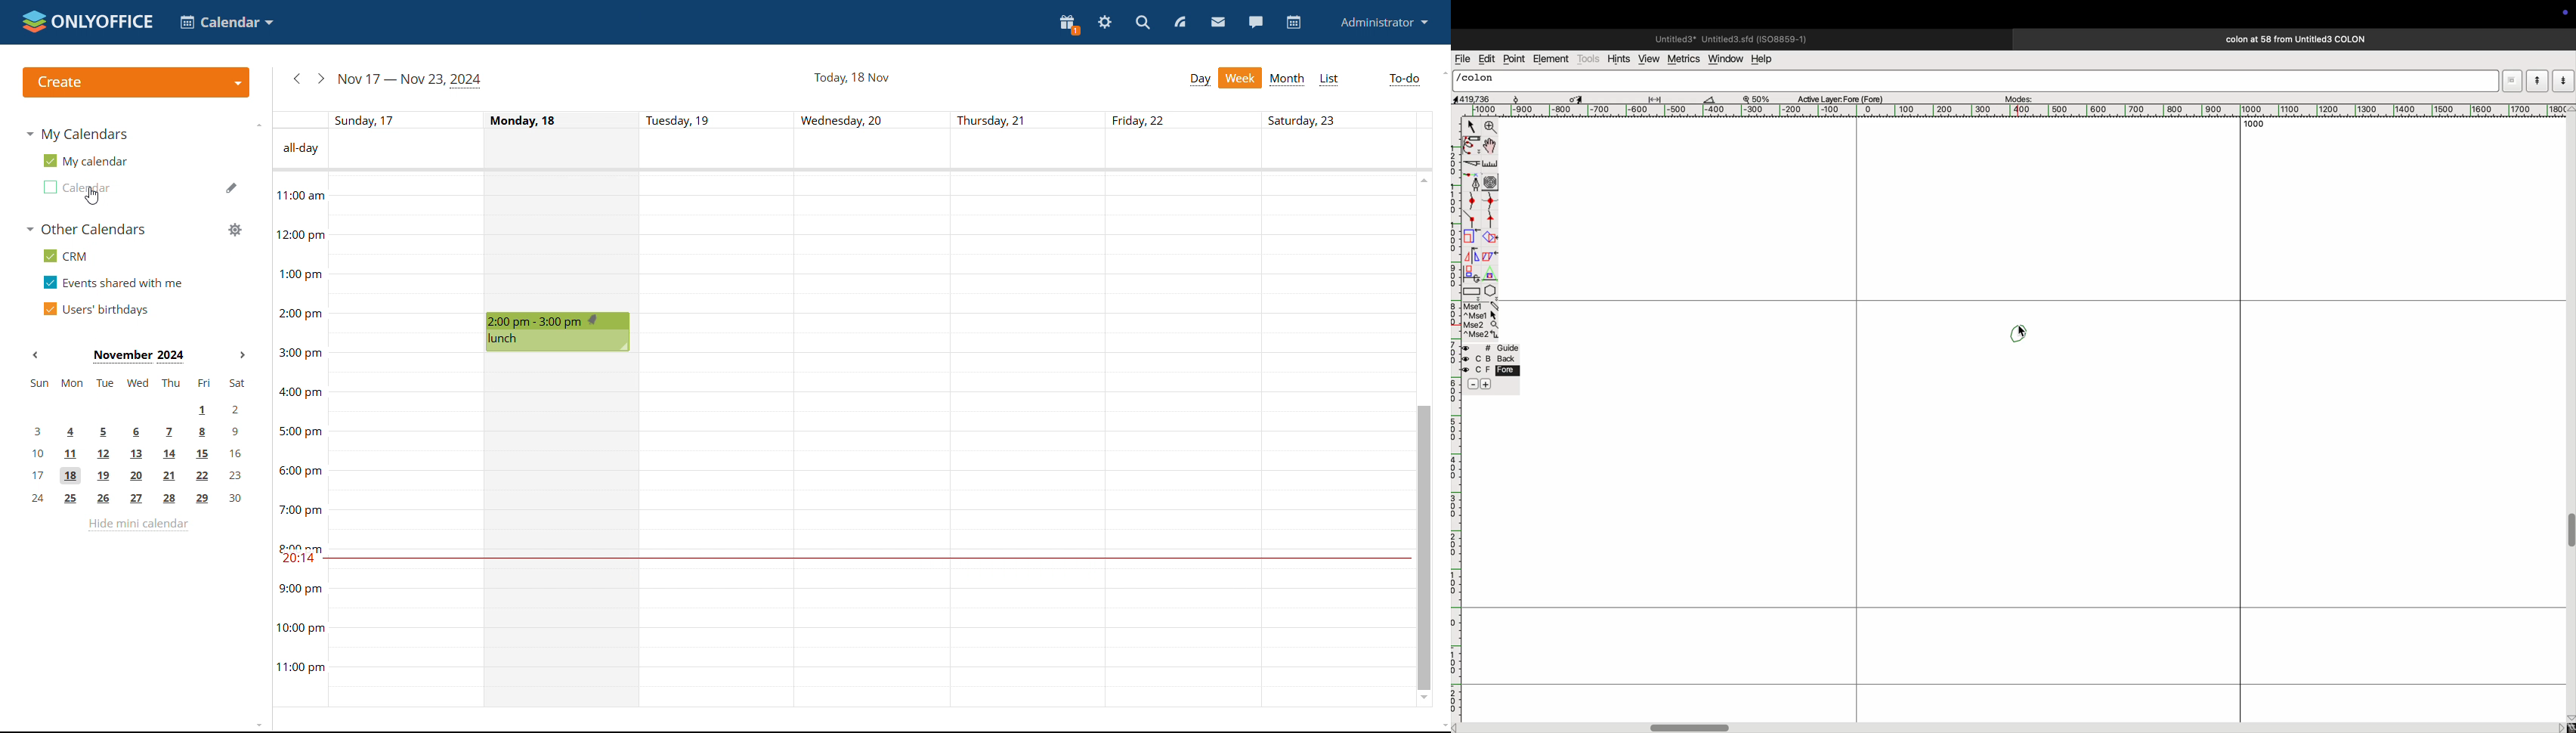 The image size is (2576, 756). Describe the element at coordinates (1619, 58) in the screenshot. I see `hints` at that location.